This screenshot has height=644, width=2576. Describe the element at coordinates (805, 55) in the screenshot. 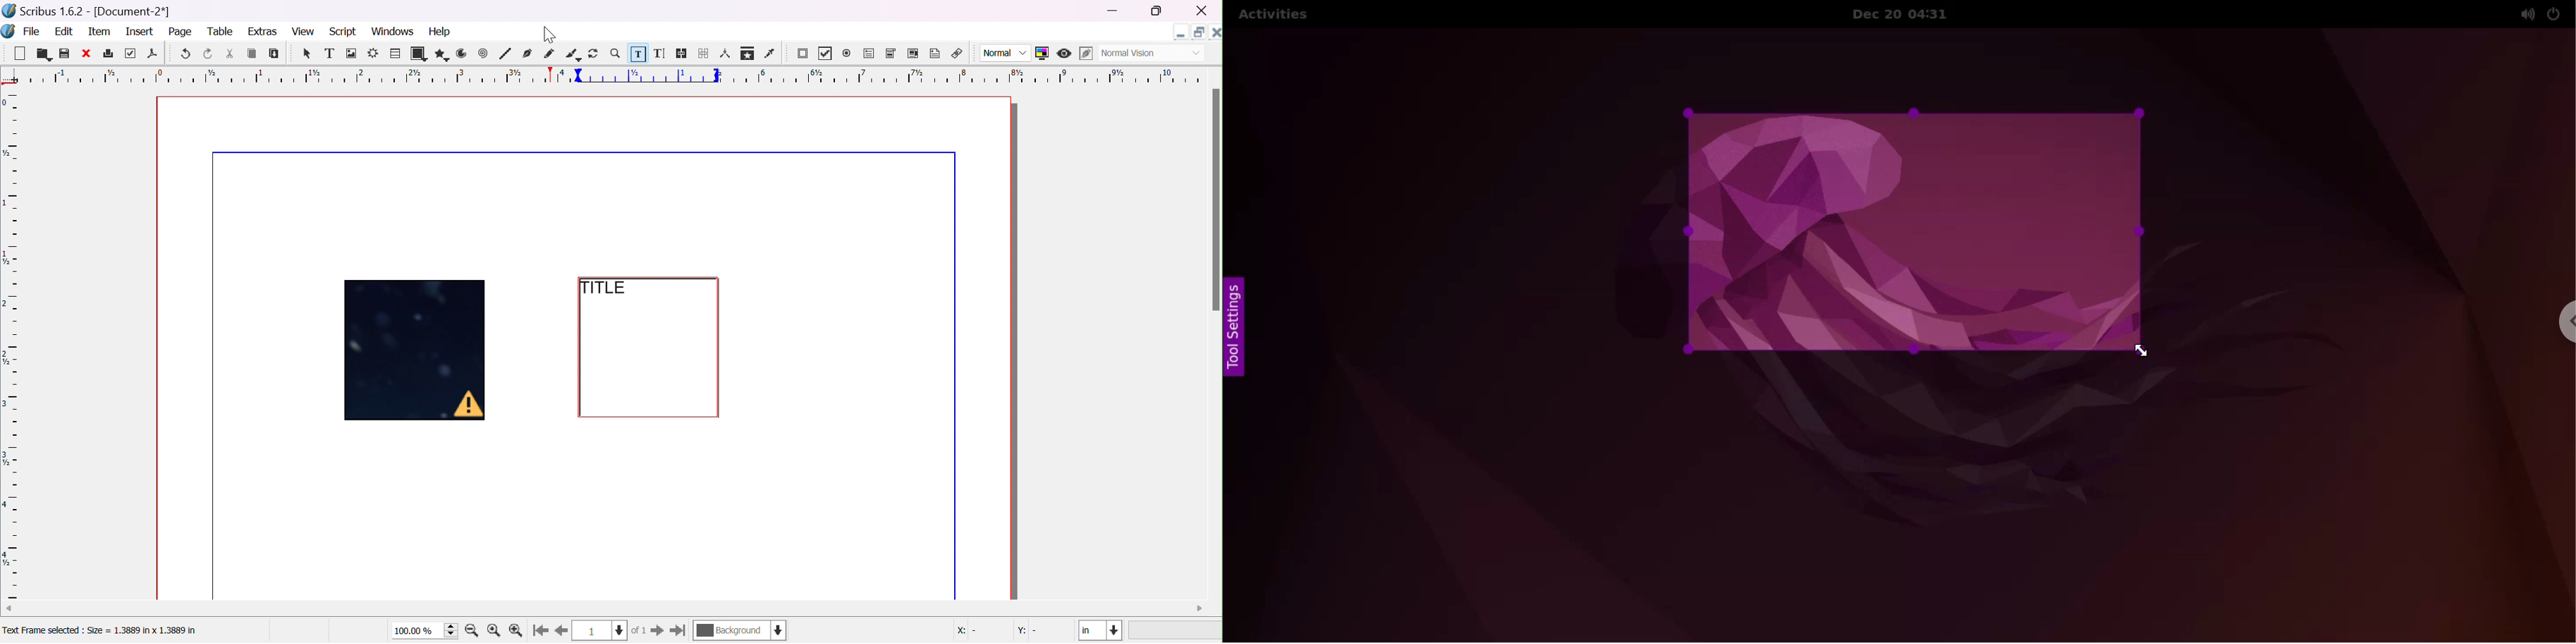

I see `PDF push button` at that location.